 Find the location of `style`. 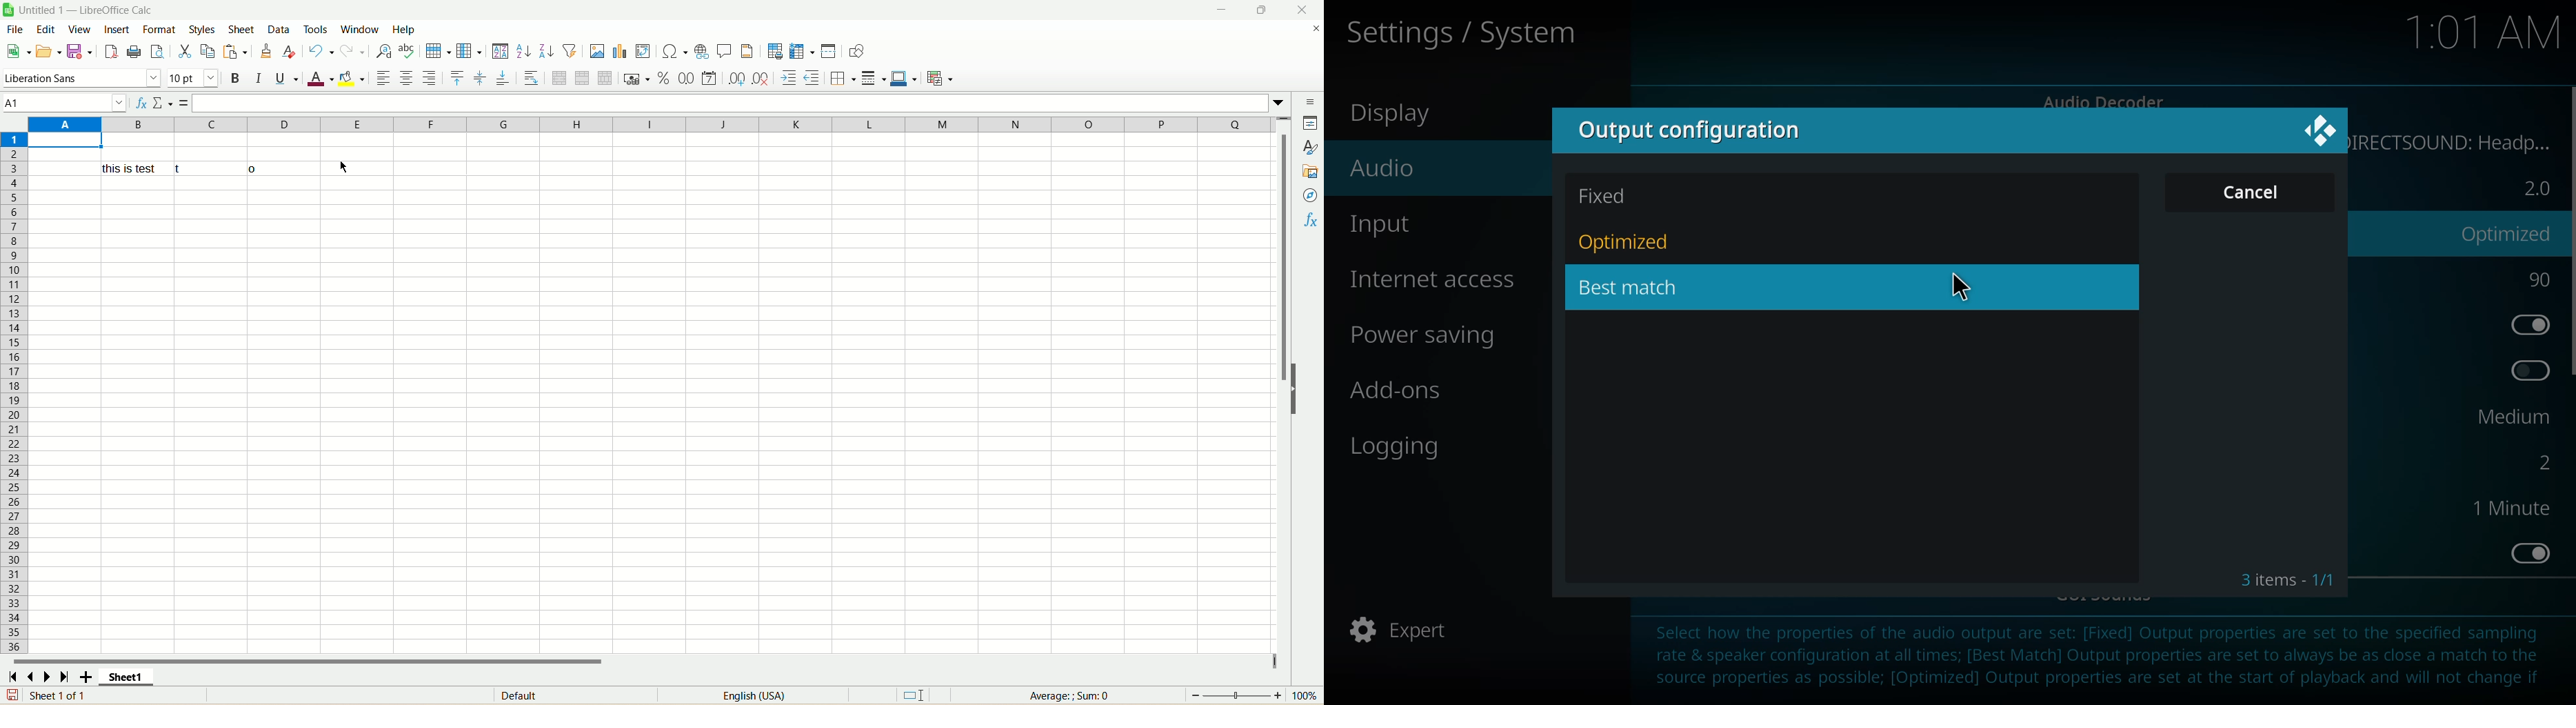

style is located at coordinates (1307, 148).